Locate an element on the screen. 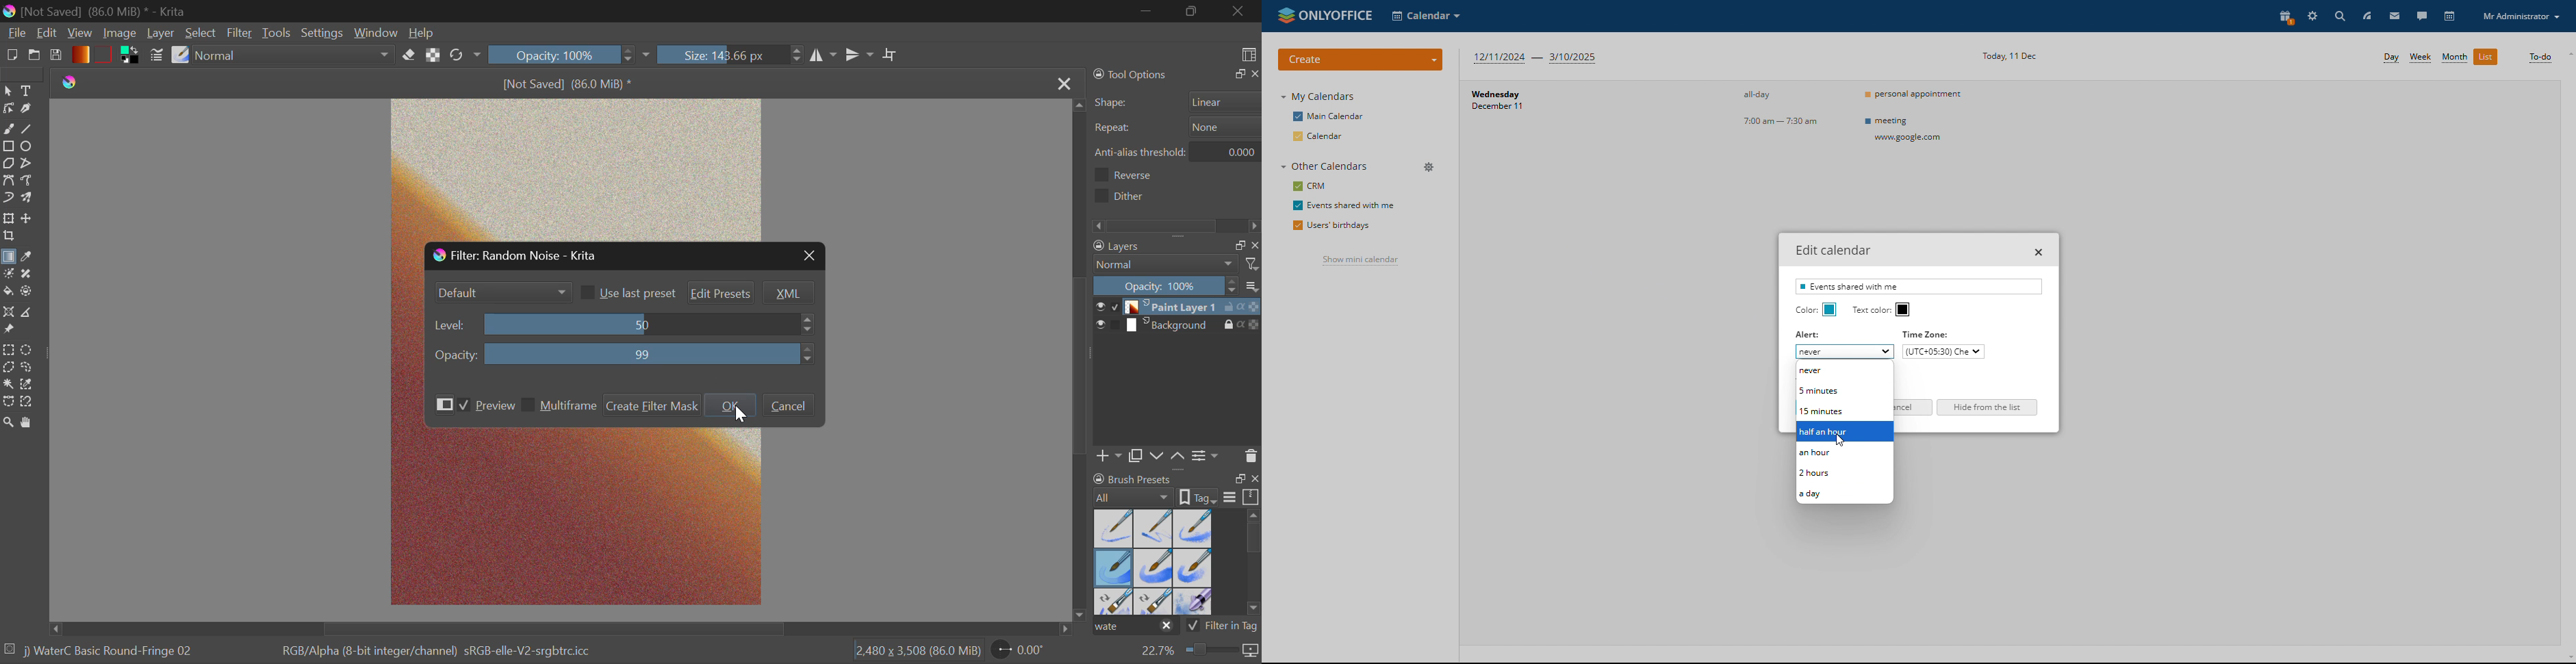 This screenshot has height=672, width=2576. Pattern is located at coordinates (105, 53).